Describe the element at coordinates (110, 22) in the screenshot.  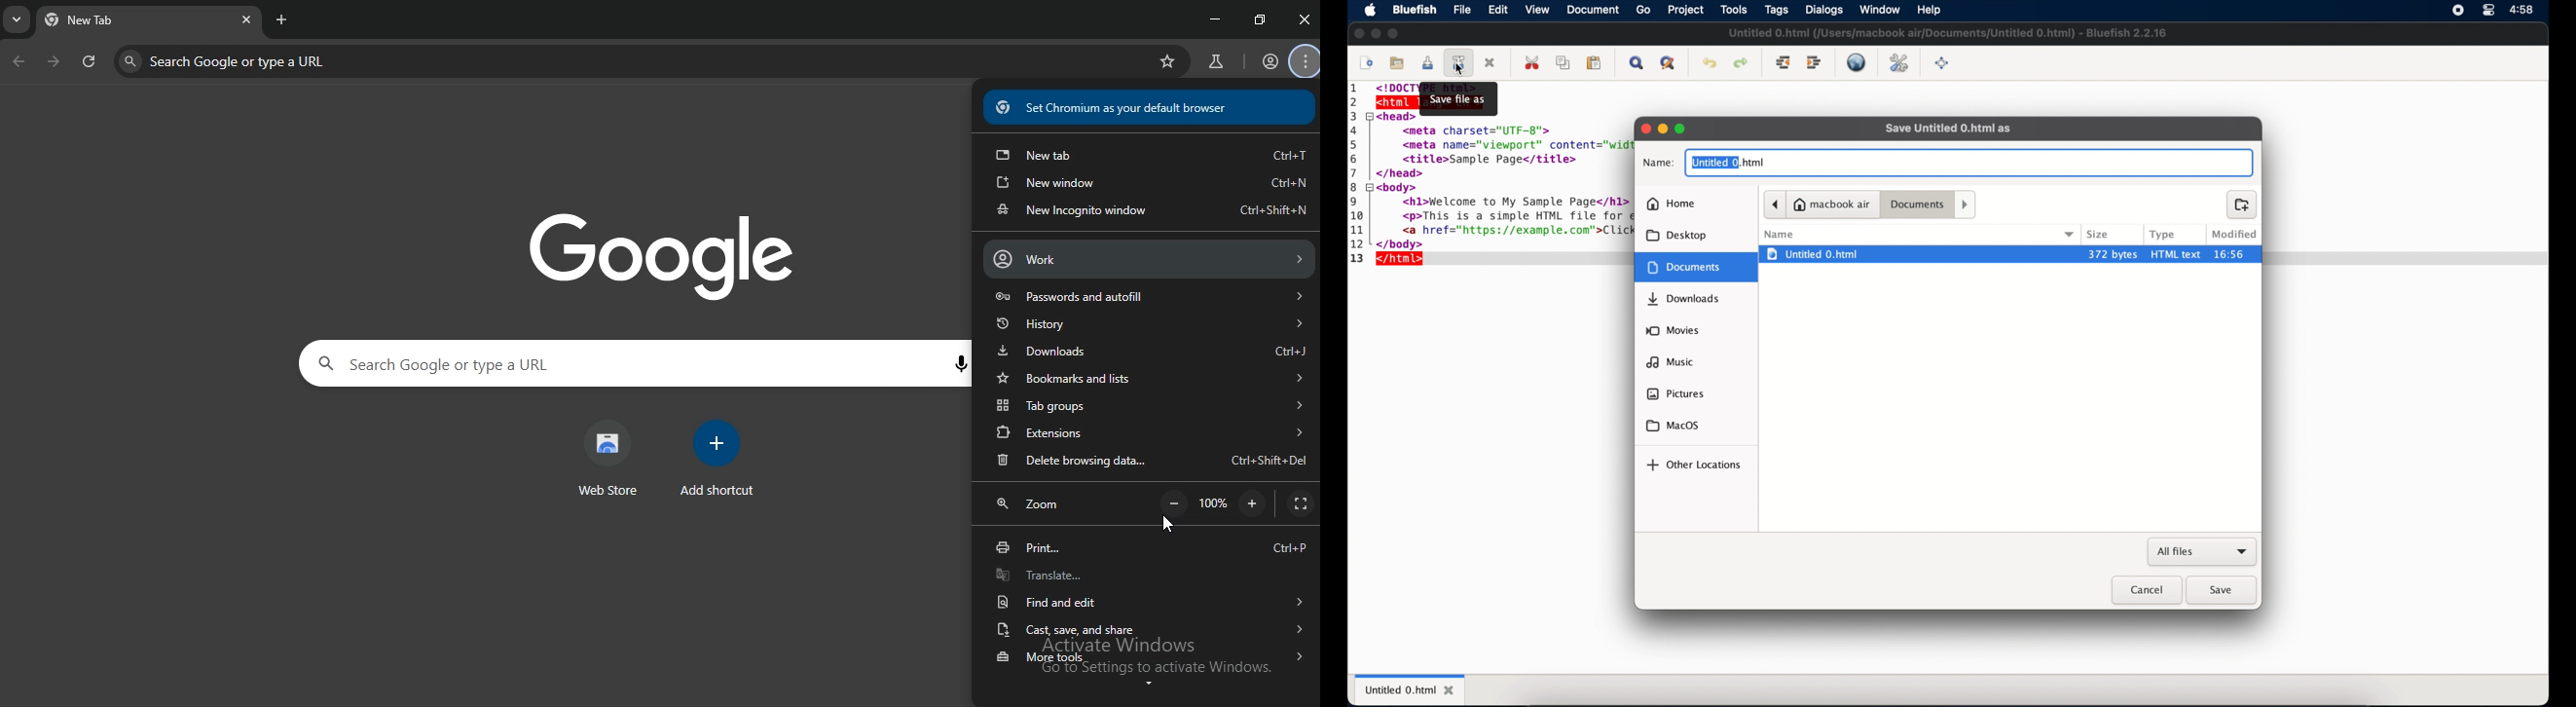
I see `tab` at that location.